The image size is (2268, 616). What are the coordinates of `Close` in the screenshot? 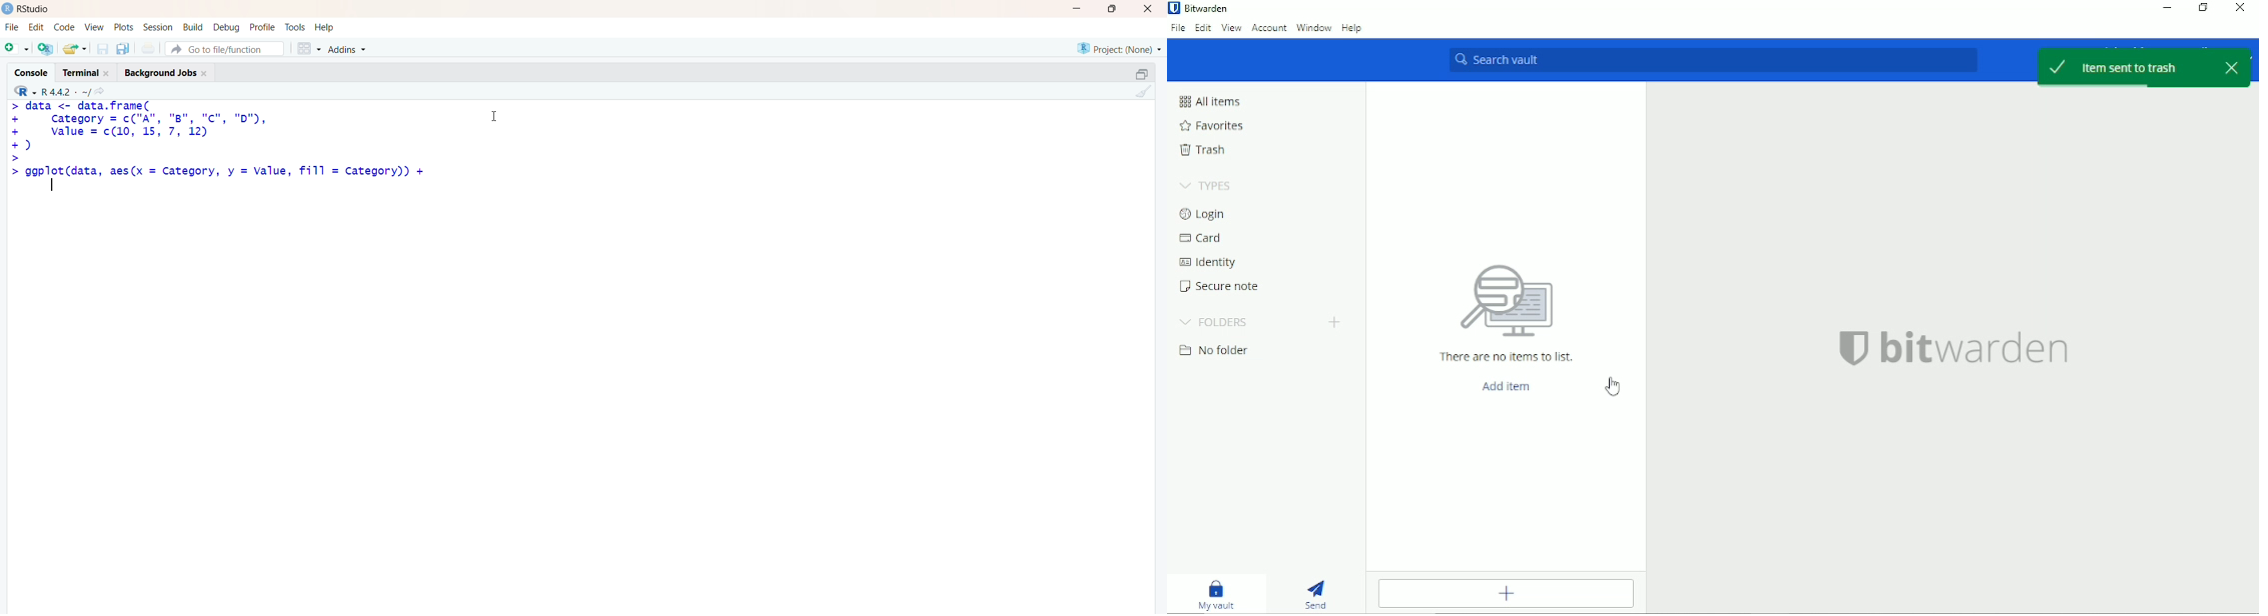 It's located at (1146, 9).